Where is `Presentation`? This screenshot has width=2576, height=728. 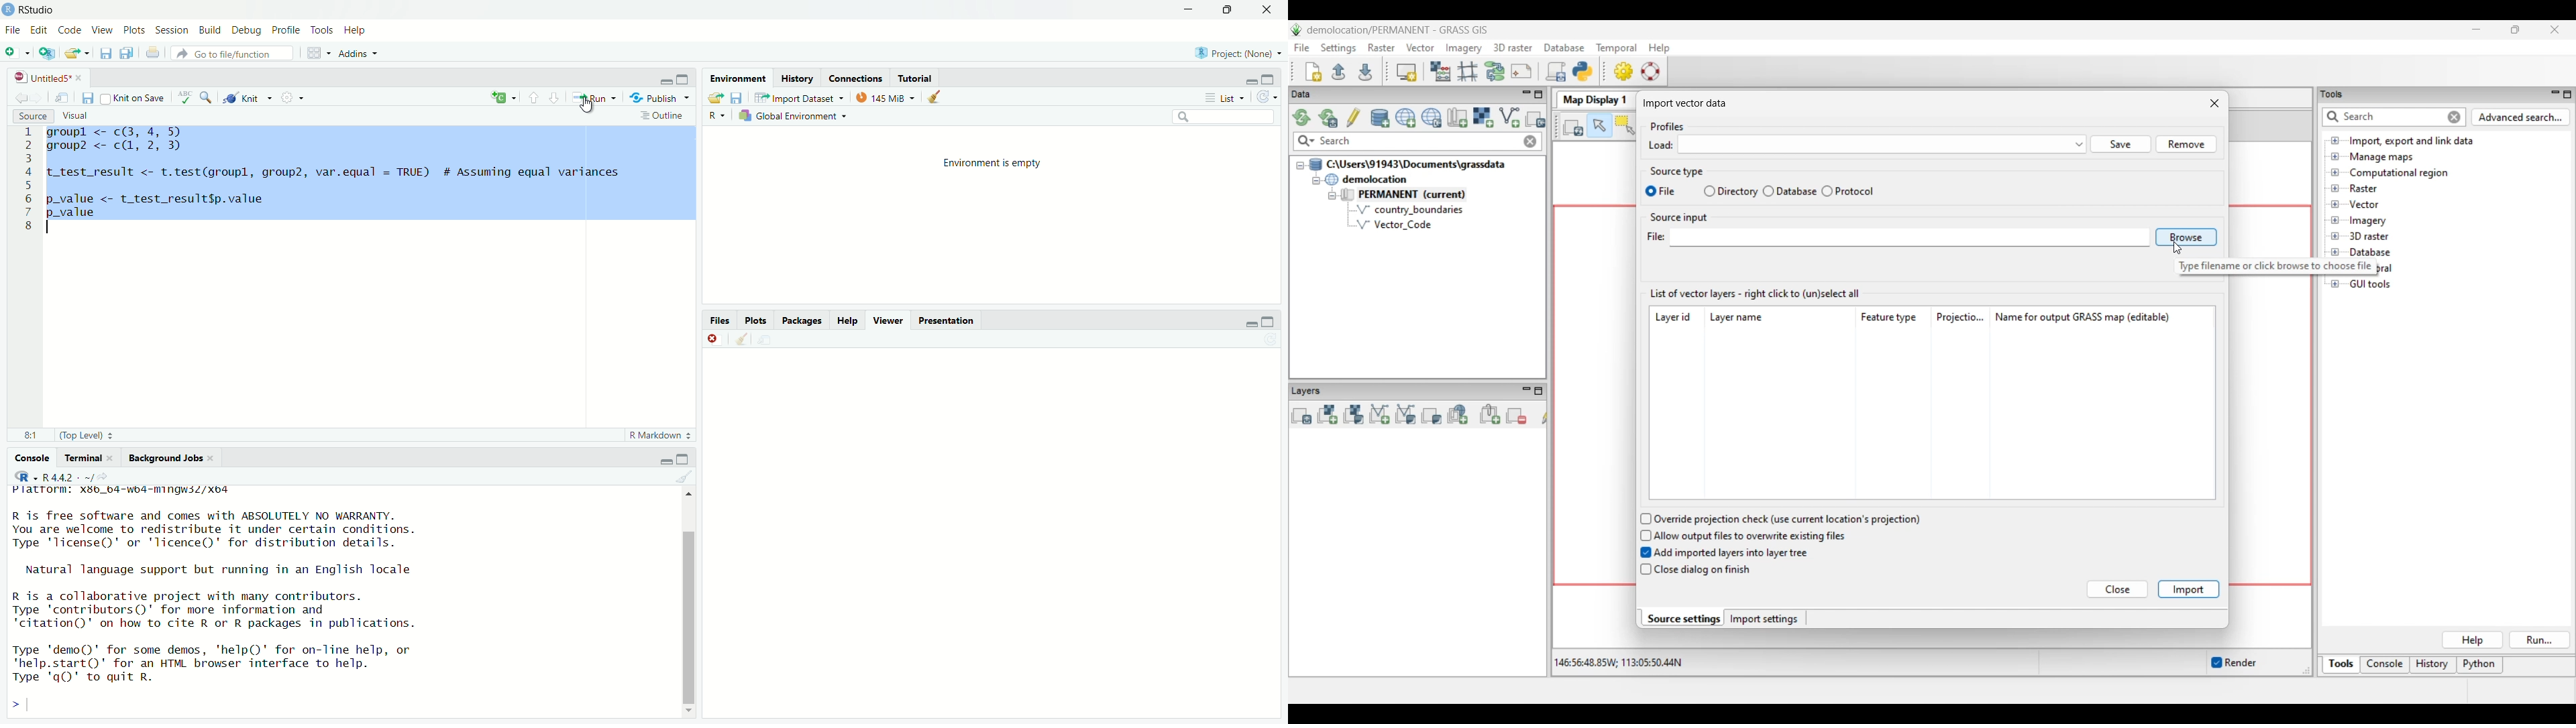 Presentation is located at coordinates (949, 320).